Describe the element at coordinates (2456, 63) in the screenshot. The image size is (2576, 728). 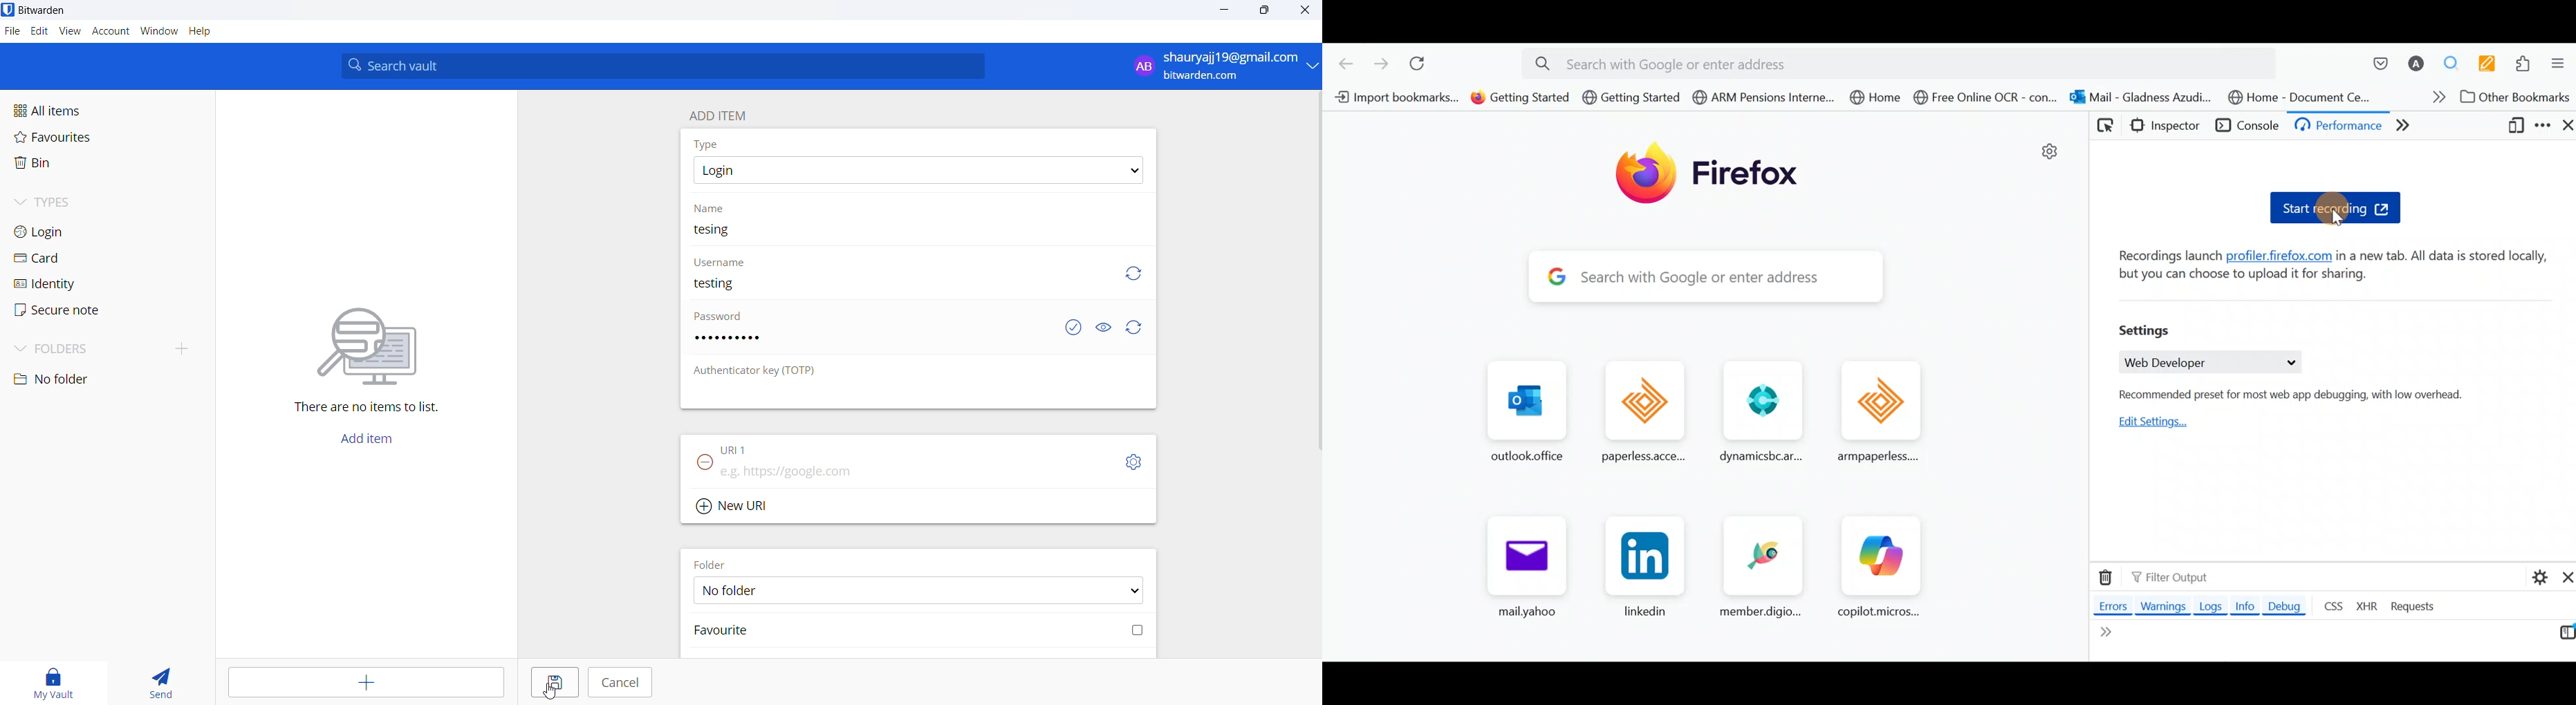
I see `Multiple search & highlight` at that location.